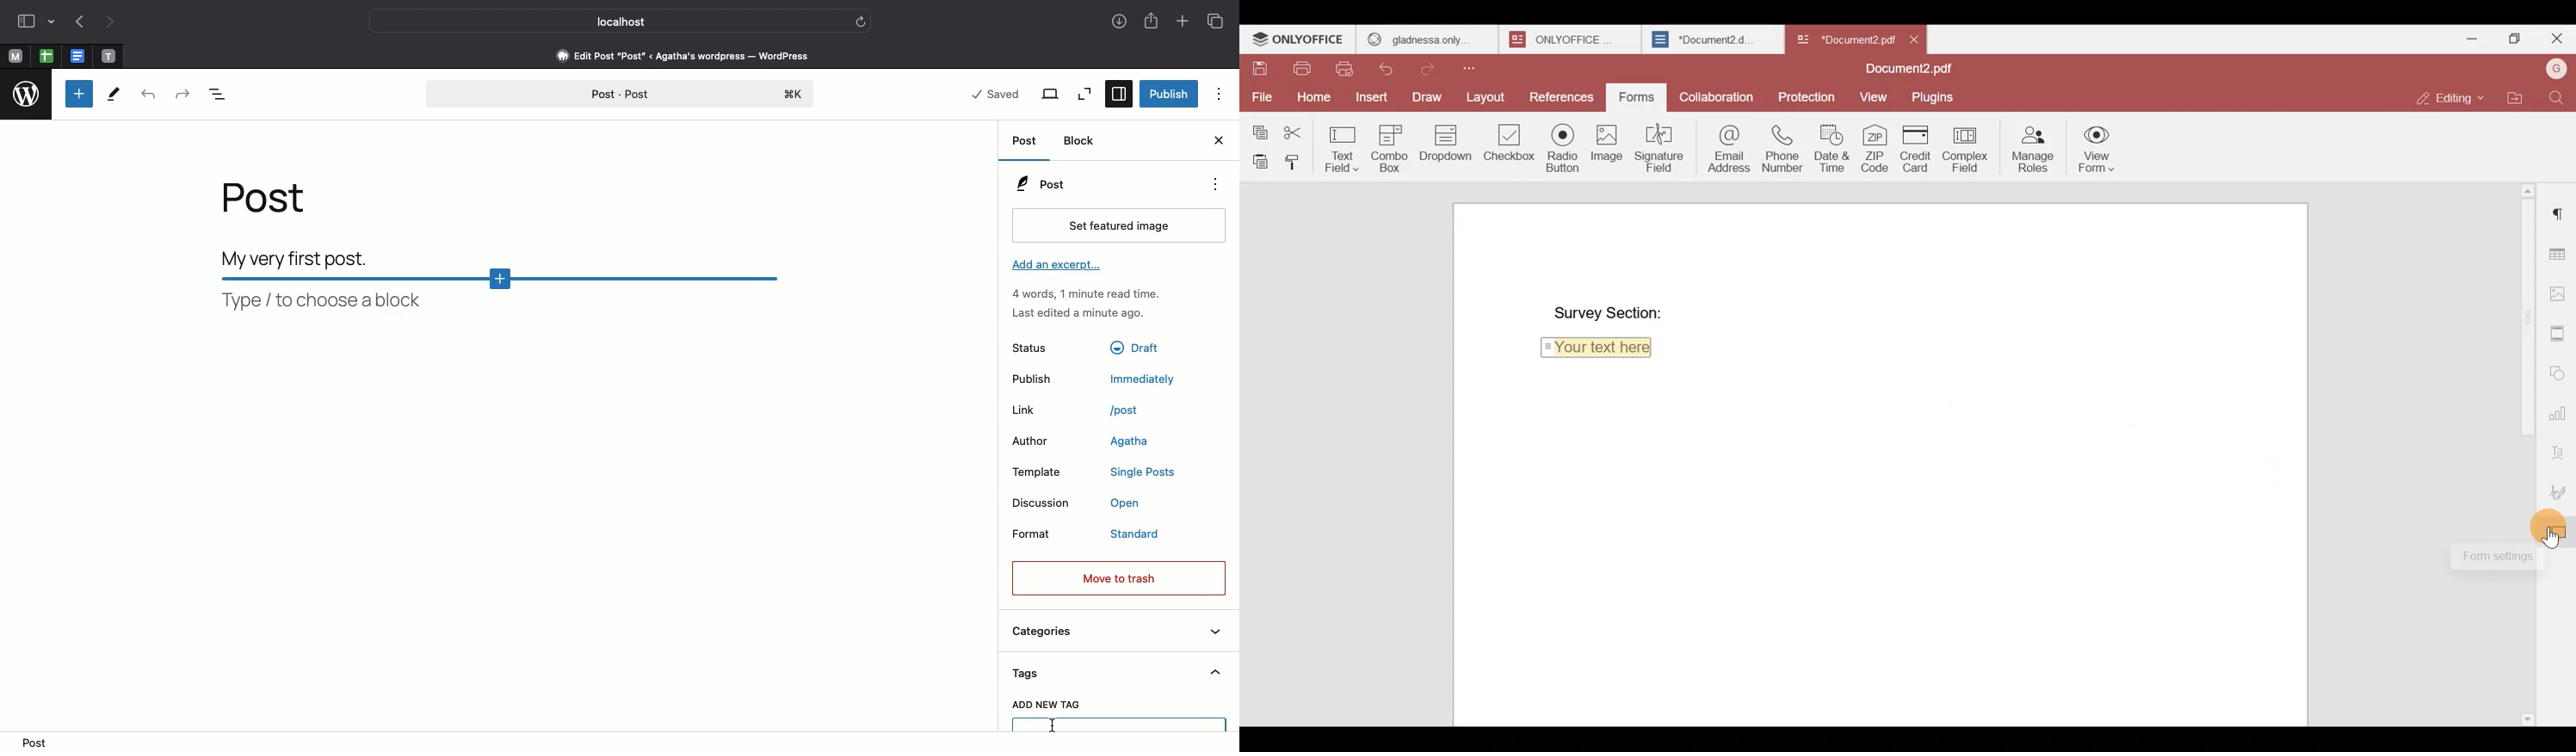  Describe the element at coordinates (1482, 67) in the screenshot. I see `Customize quick access toolbar` at that location.